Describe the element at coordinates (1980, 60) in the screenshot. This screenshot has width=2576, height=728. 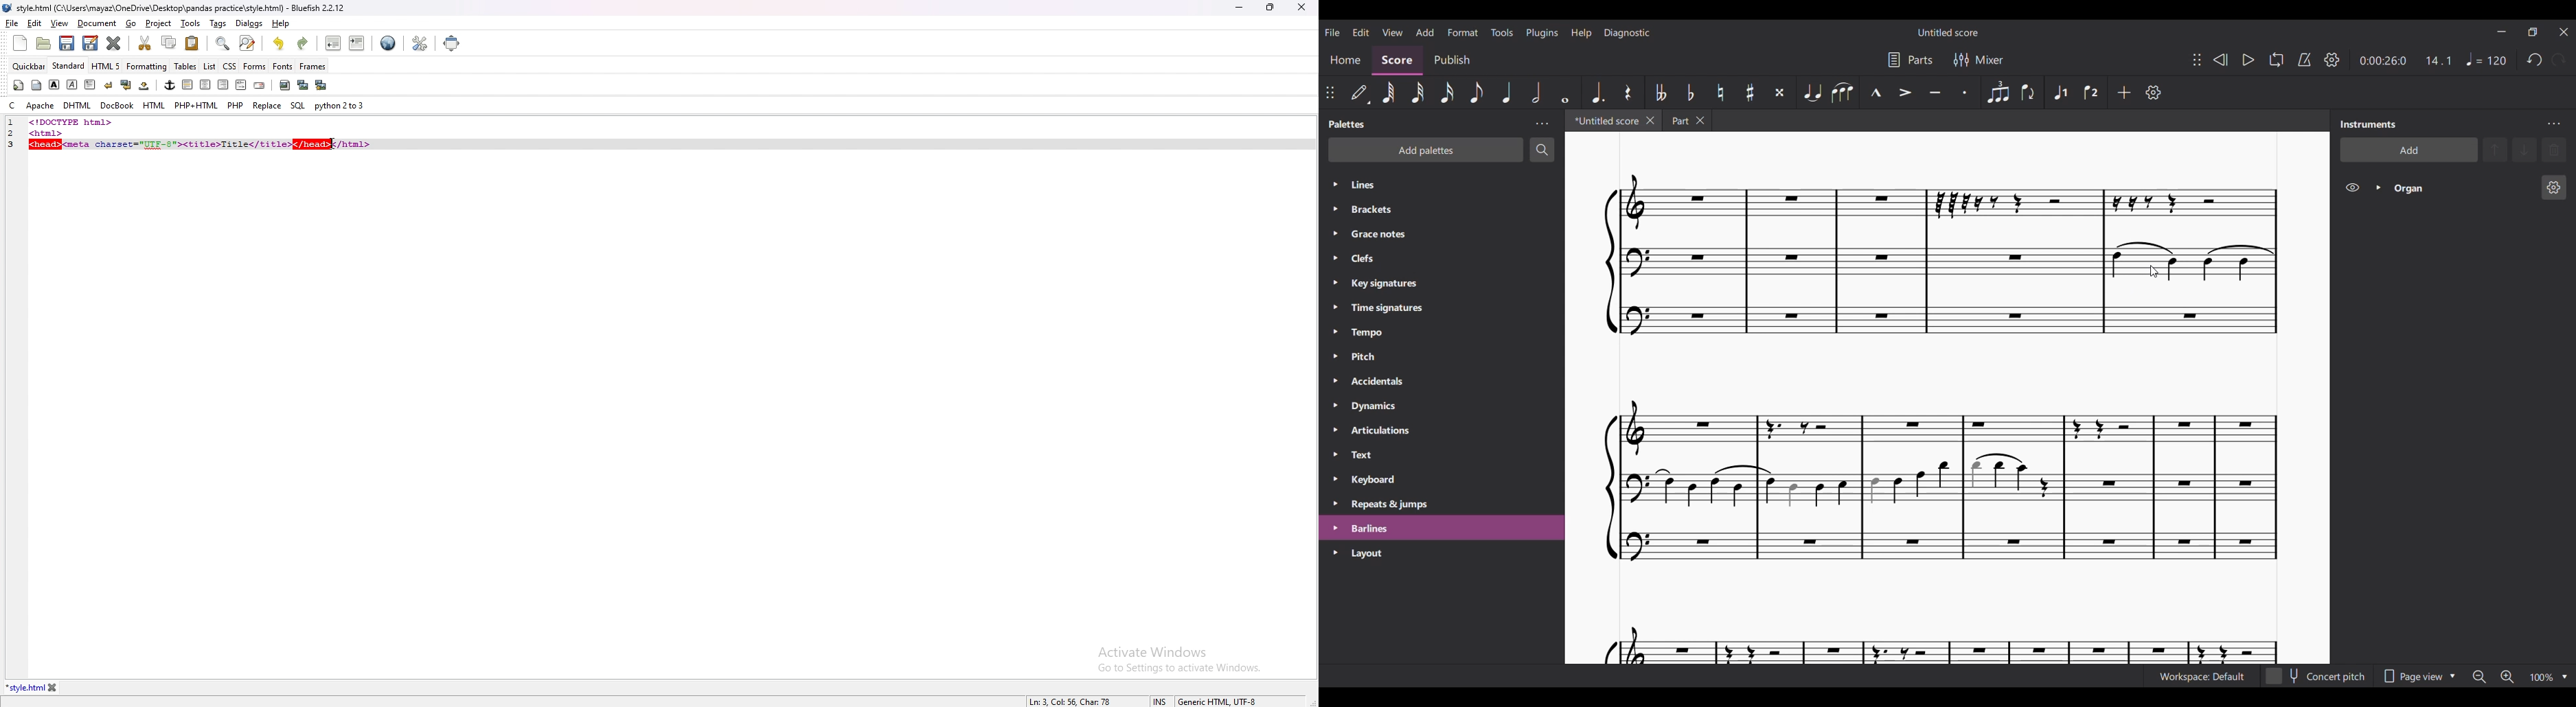
I see `Mixer settings` at that location.